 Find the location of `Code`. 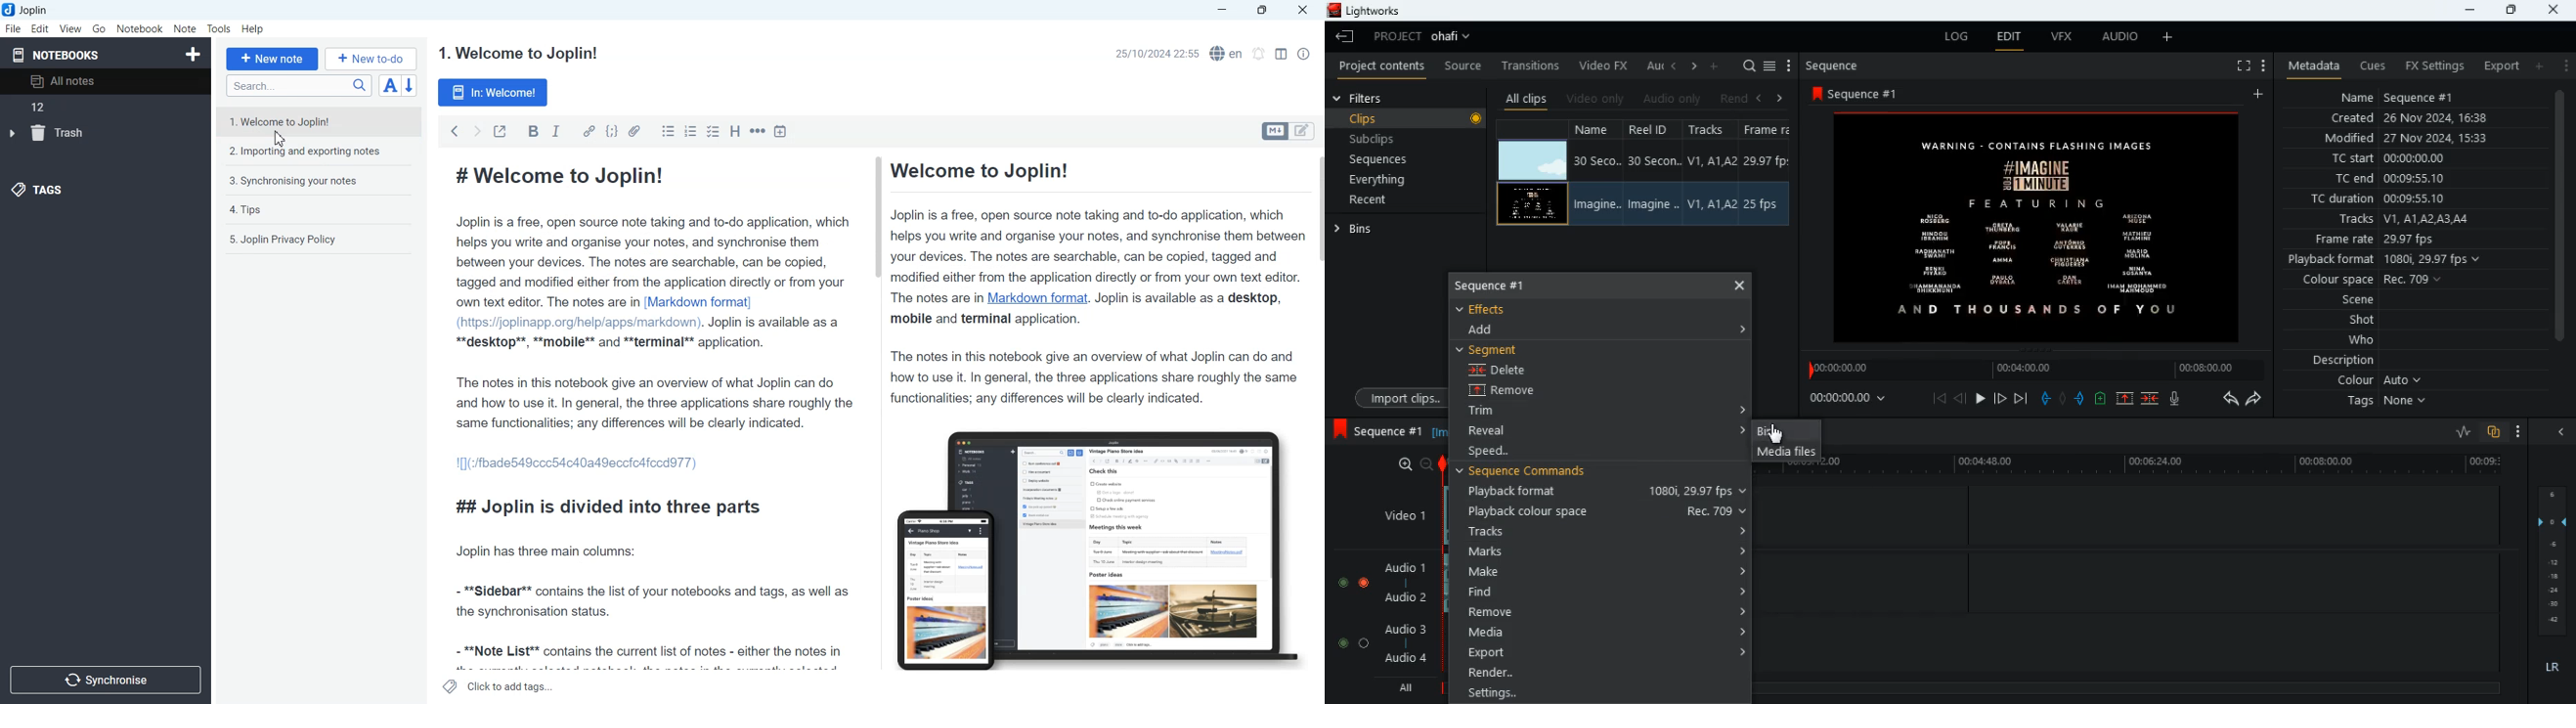

Code is located at coordinates (612, 131).